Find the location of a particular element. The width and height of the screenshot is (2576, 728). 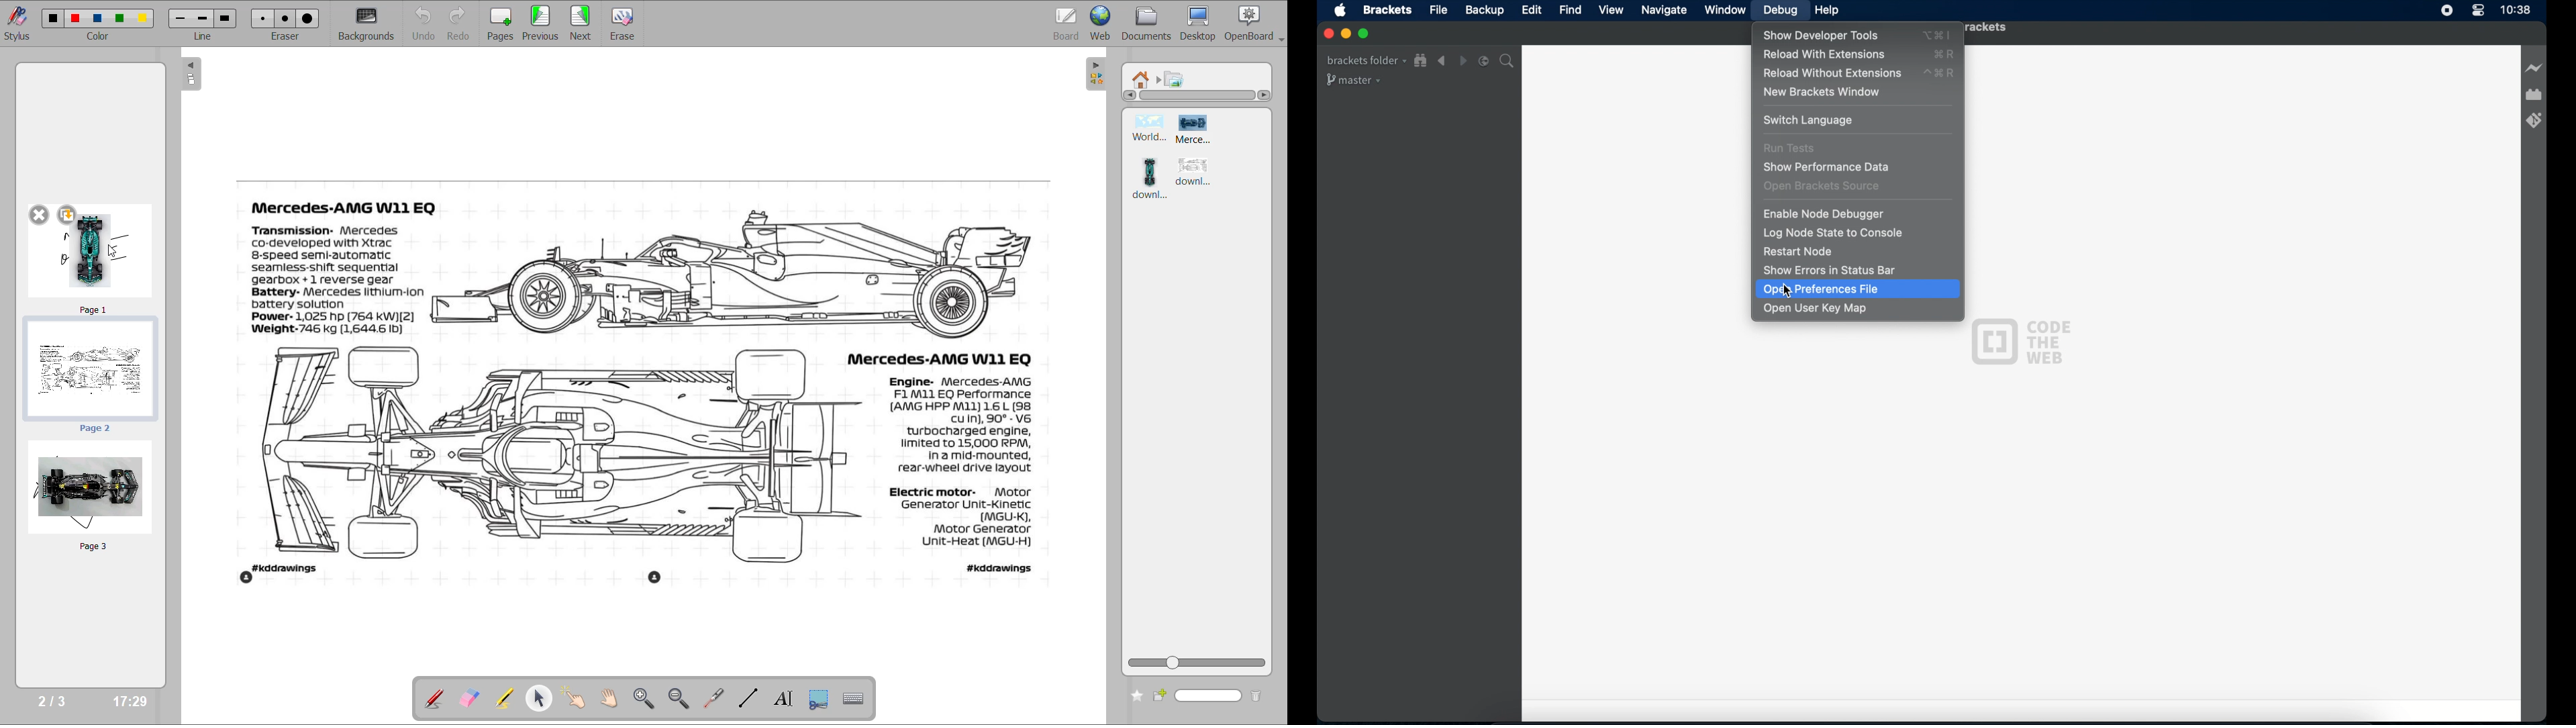

navigate is located at coordinates (1664, 11).